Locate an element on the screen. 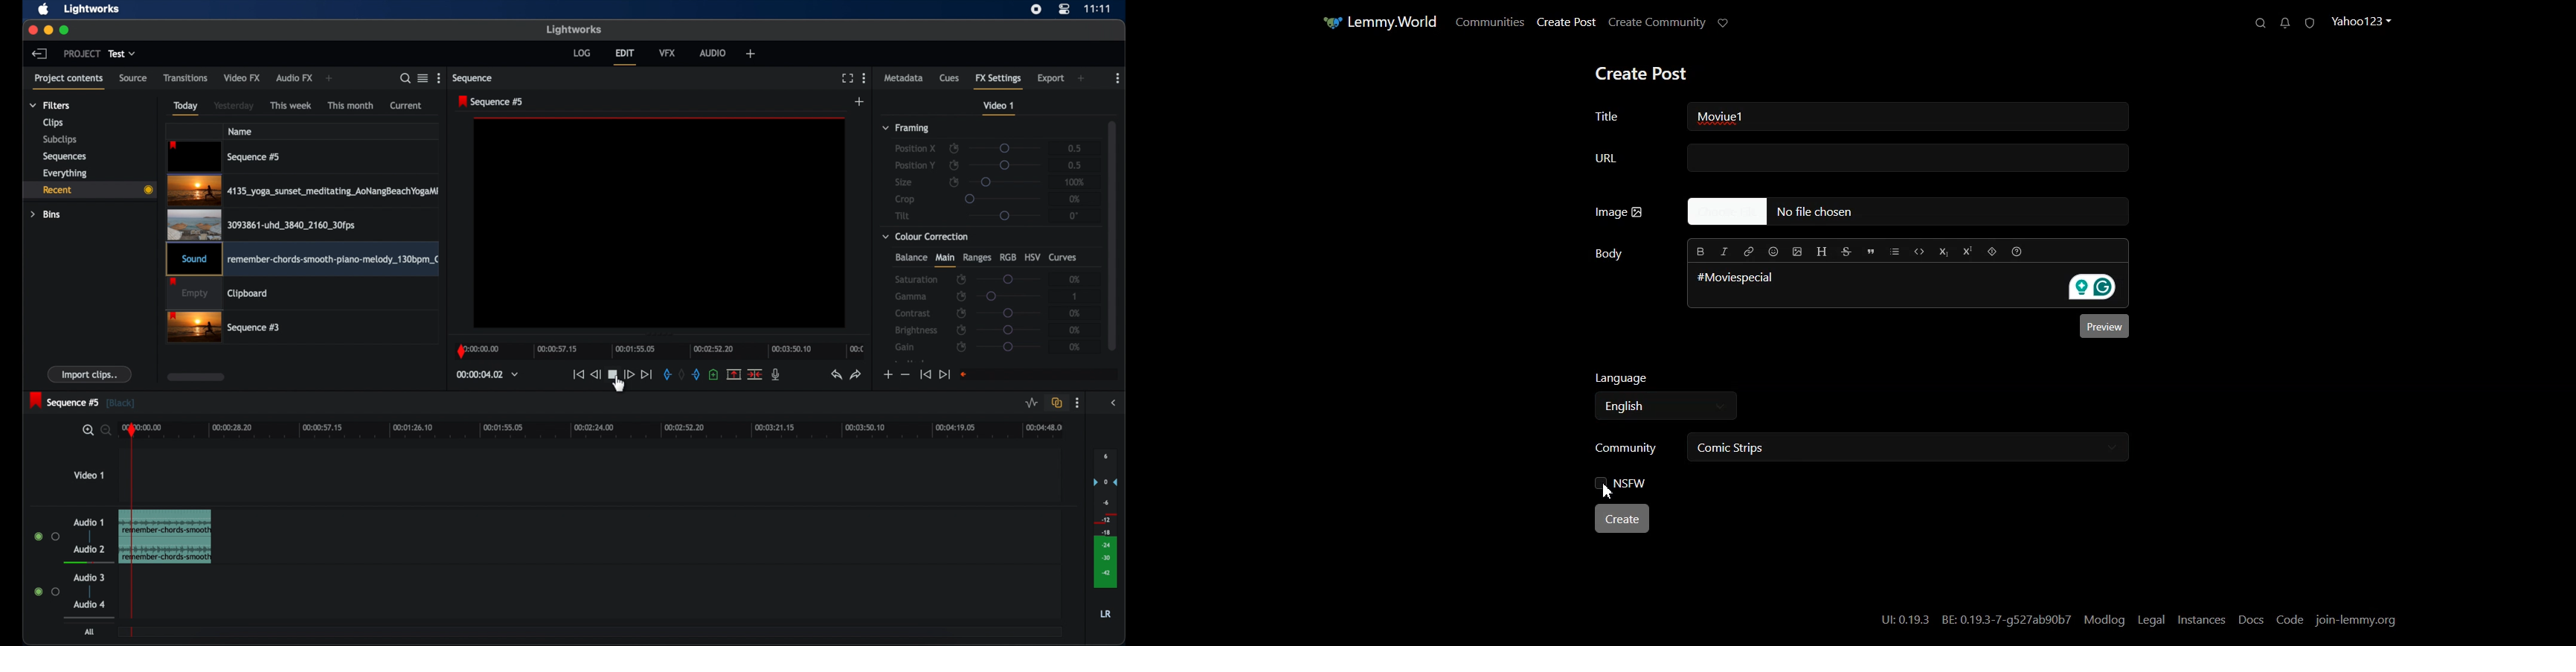 This screenshot has width=2576, height=672. audio clip is located at coordinates (182, 537).